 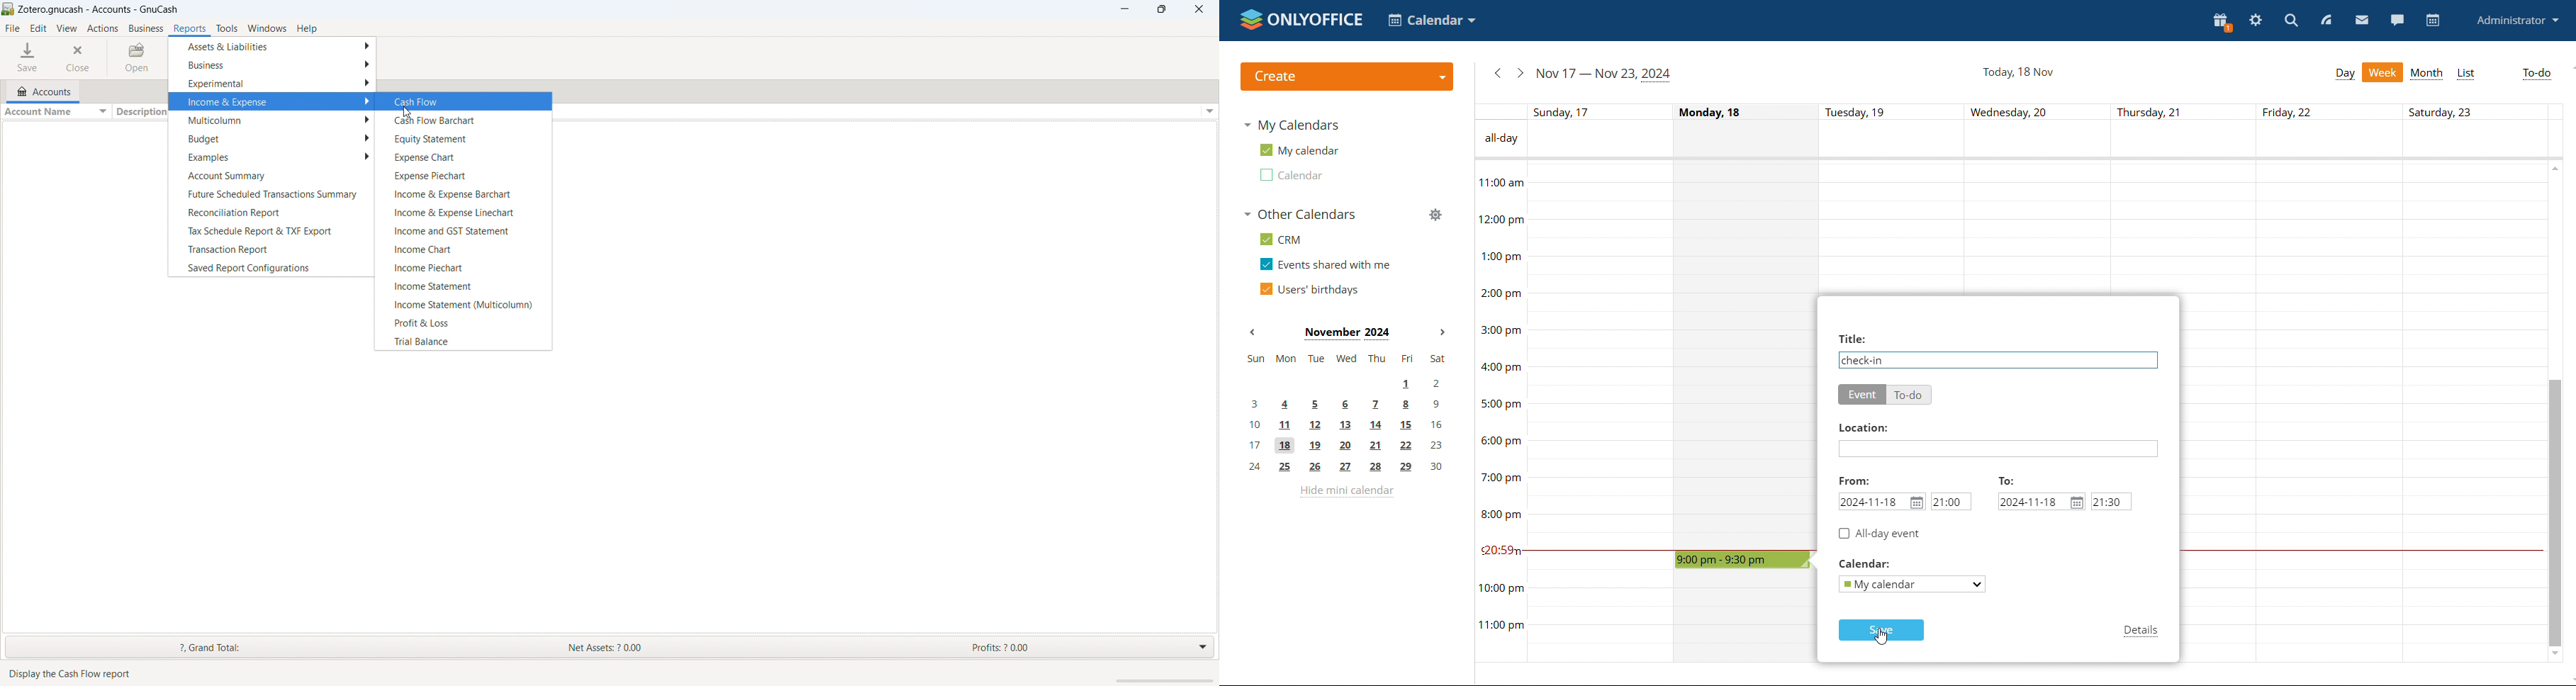 I want to click on current date, so click(x=2019, y=72).